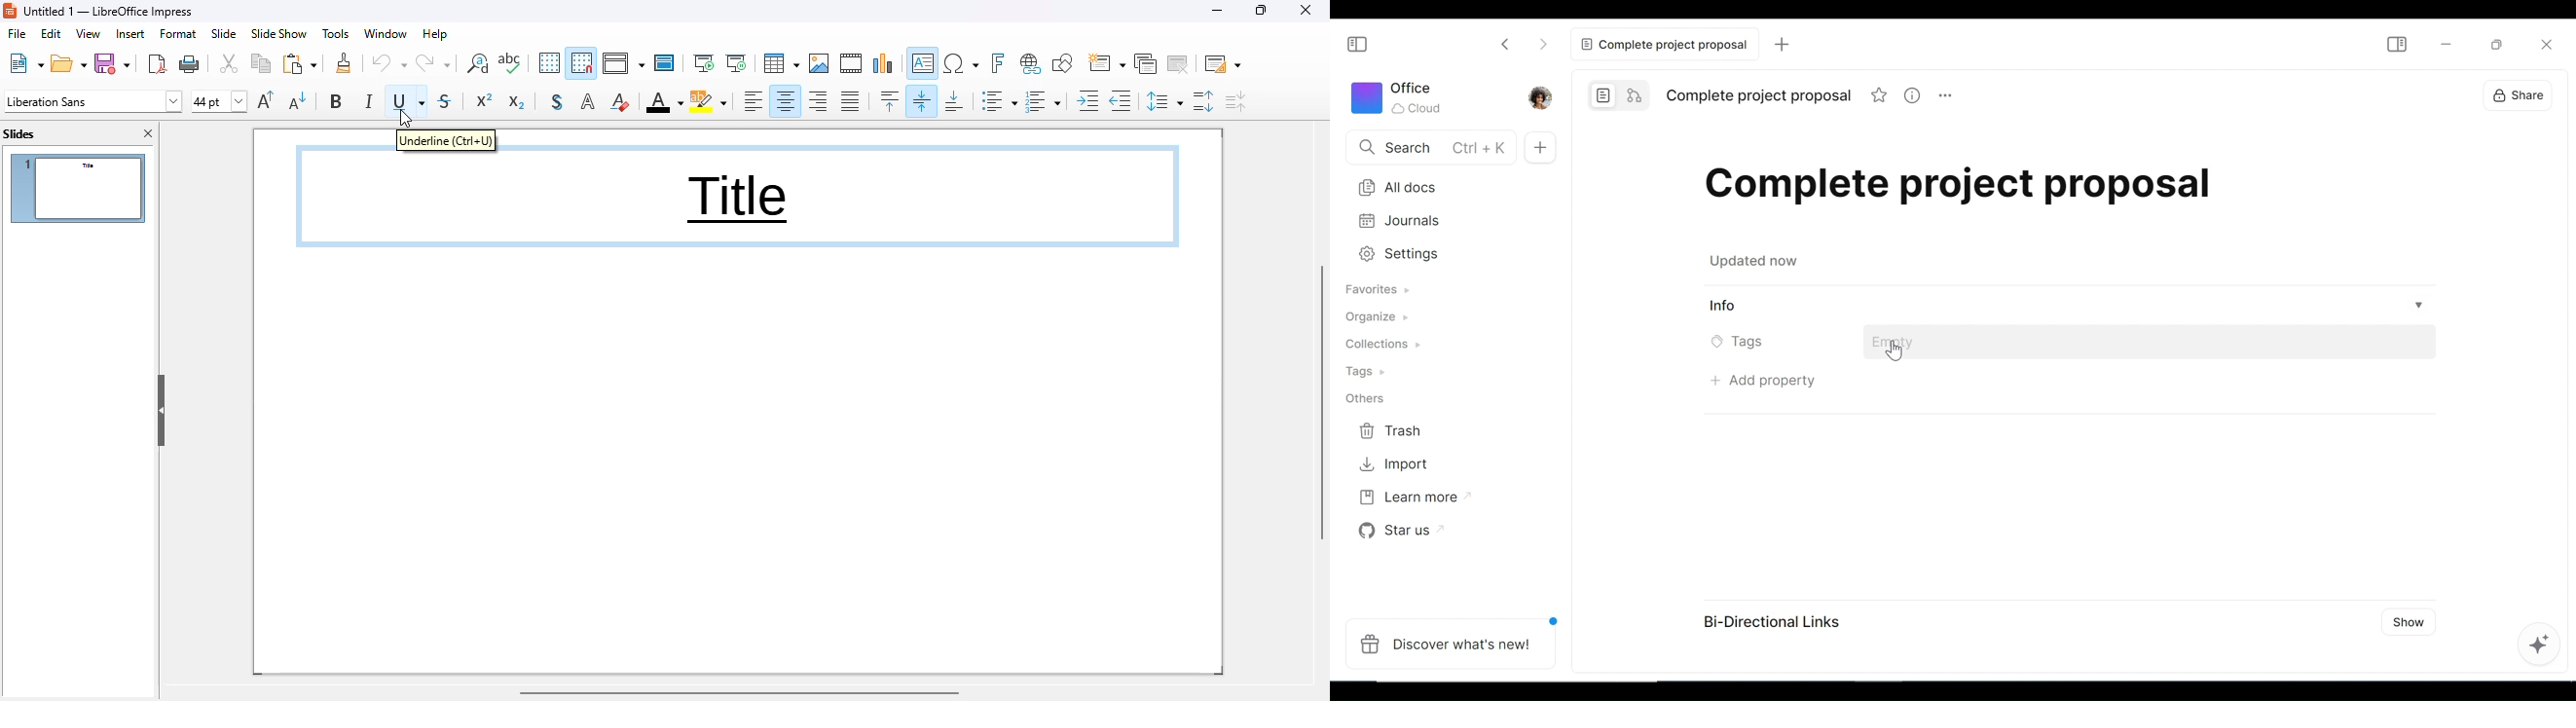  What do you see at coordinates (230, 64) in the screenshot?
I see `cut` at bounding box center [230, 64].